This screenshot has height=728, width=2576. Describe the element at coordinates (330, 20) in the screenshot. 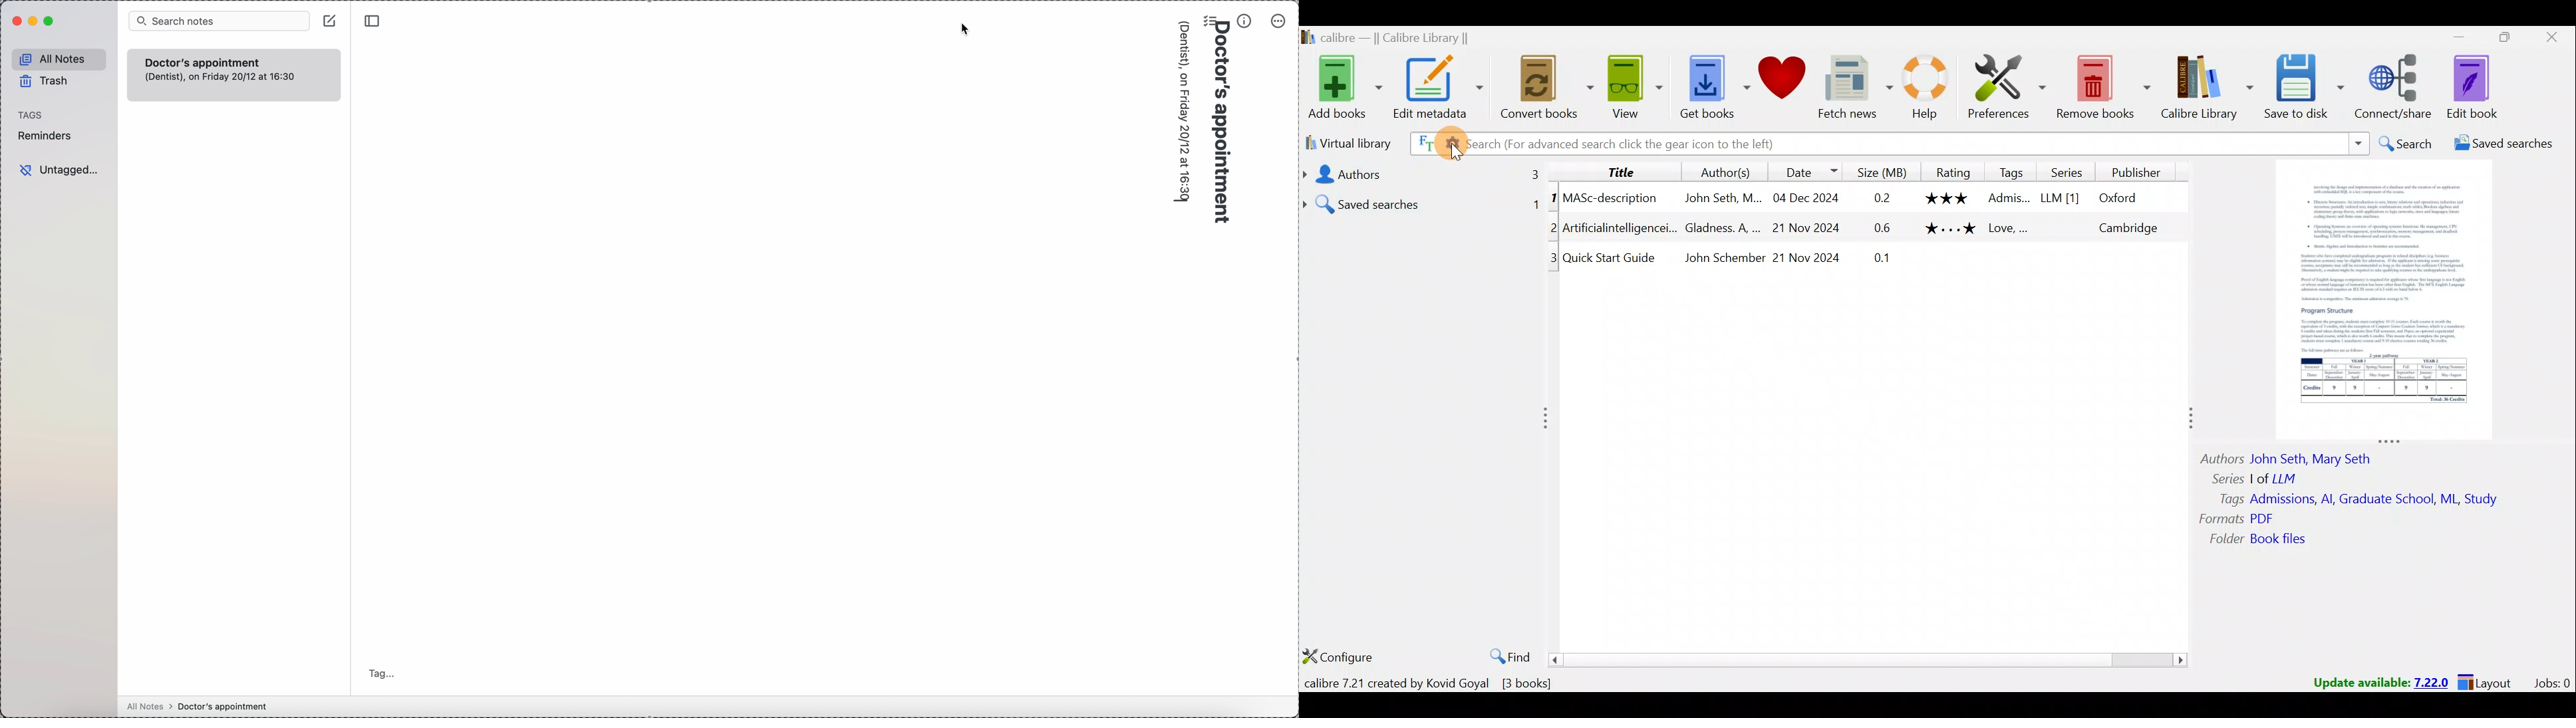

I see `create note` at that location.